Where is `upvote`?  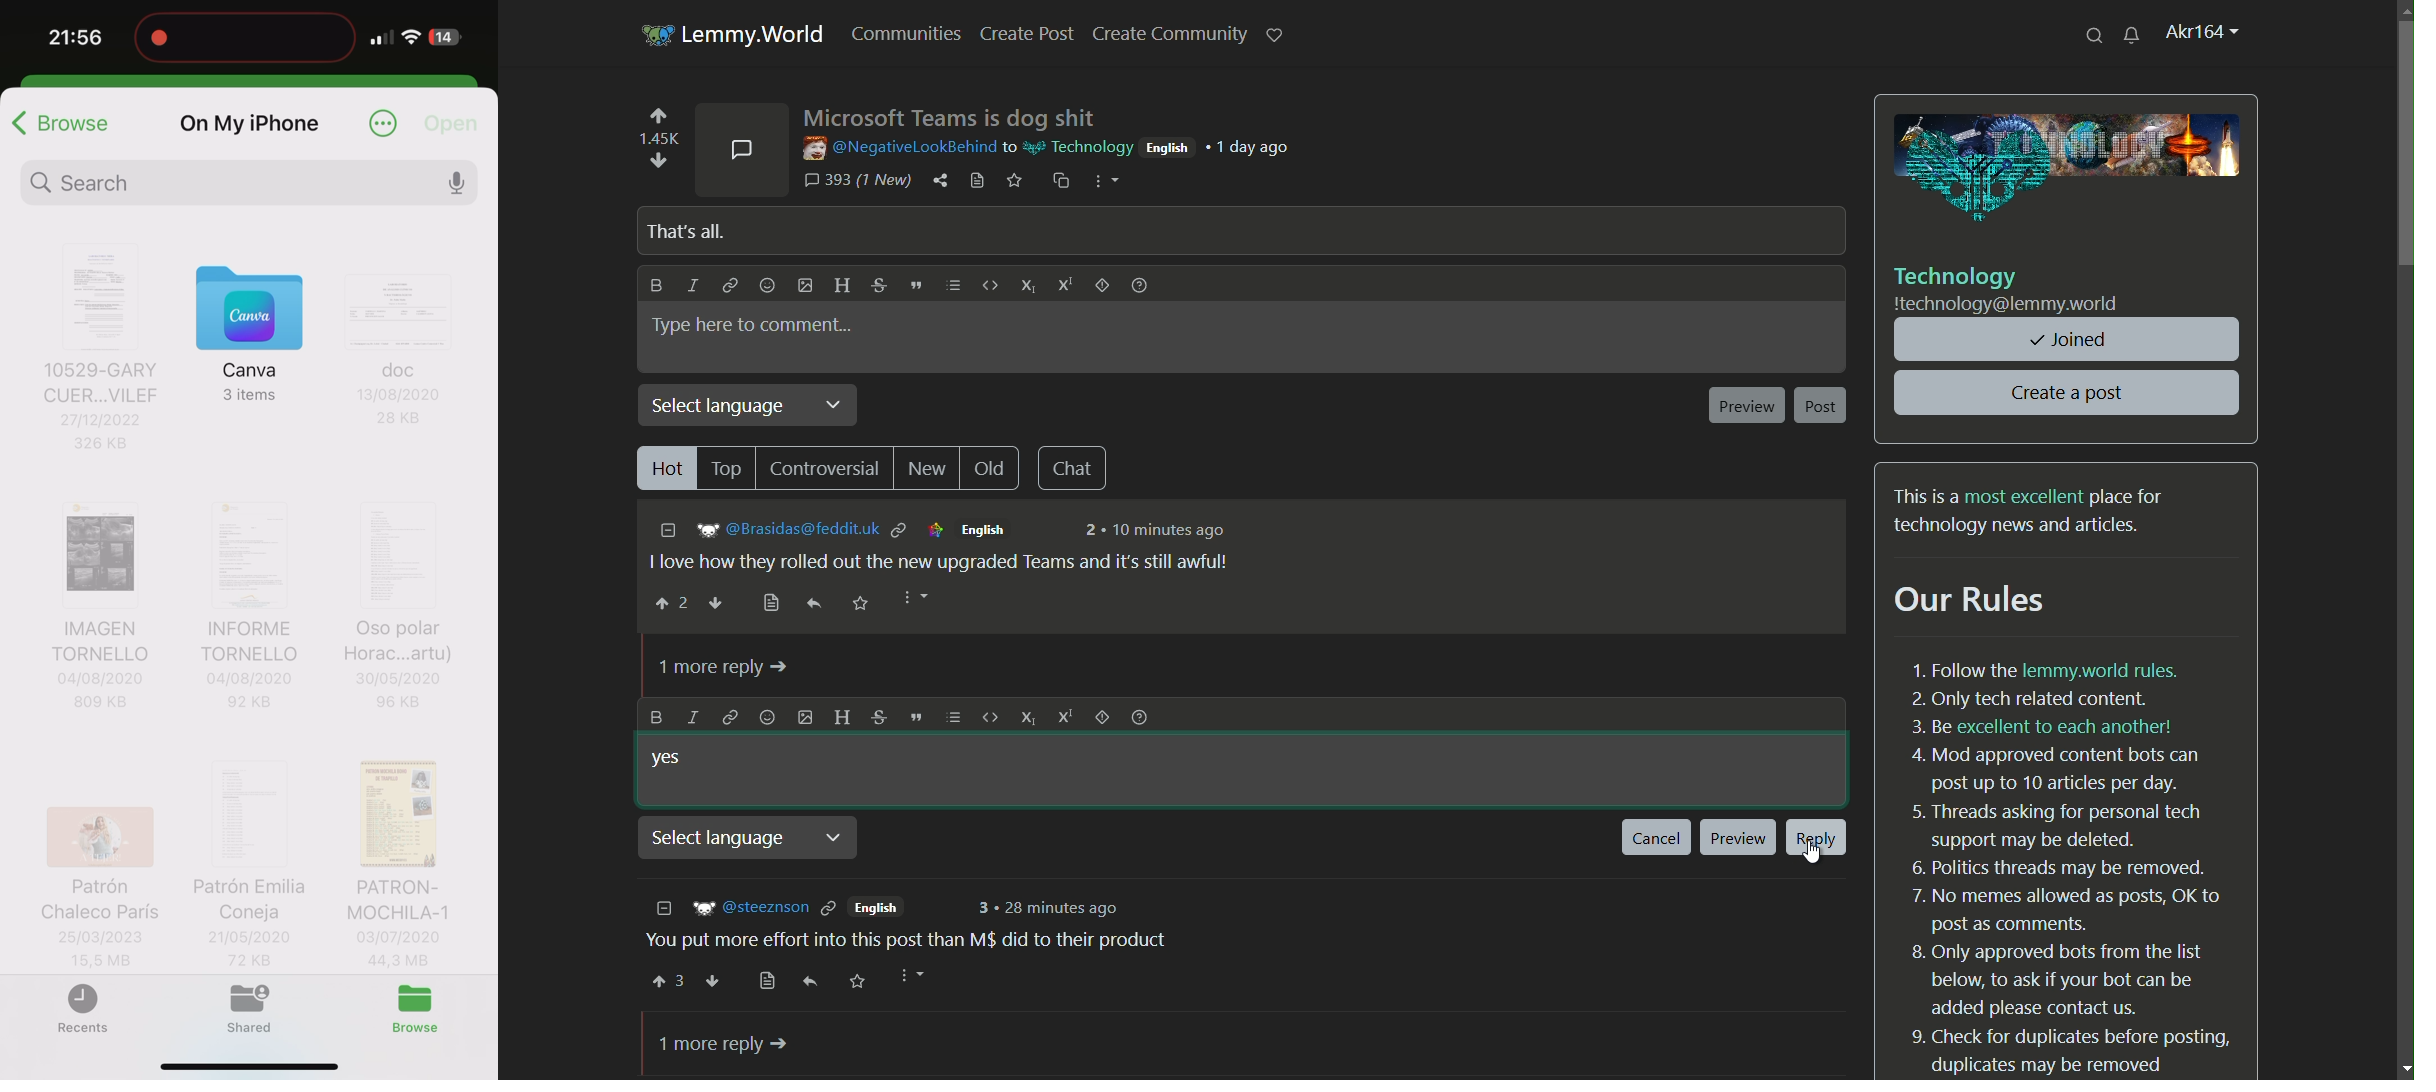 upvote is located at coordinates (670, 603).